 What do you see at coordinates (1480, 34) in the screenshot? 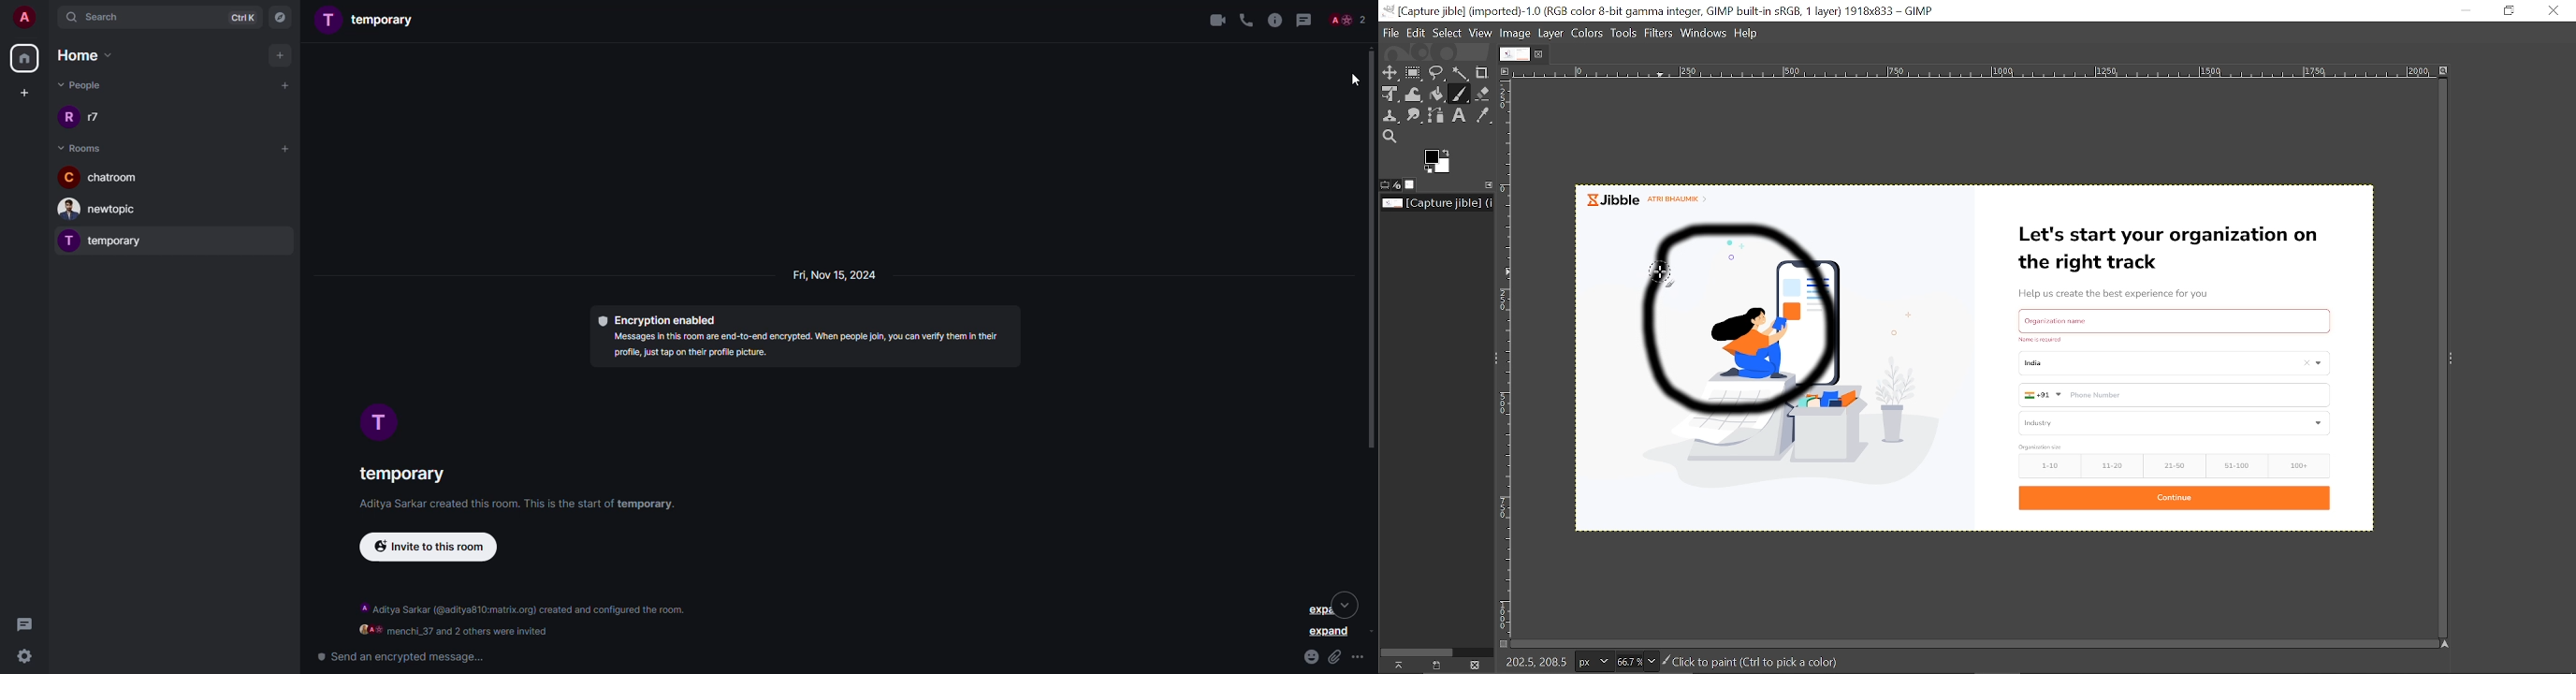
I see `View` at bounding box center [1480, 34].